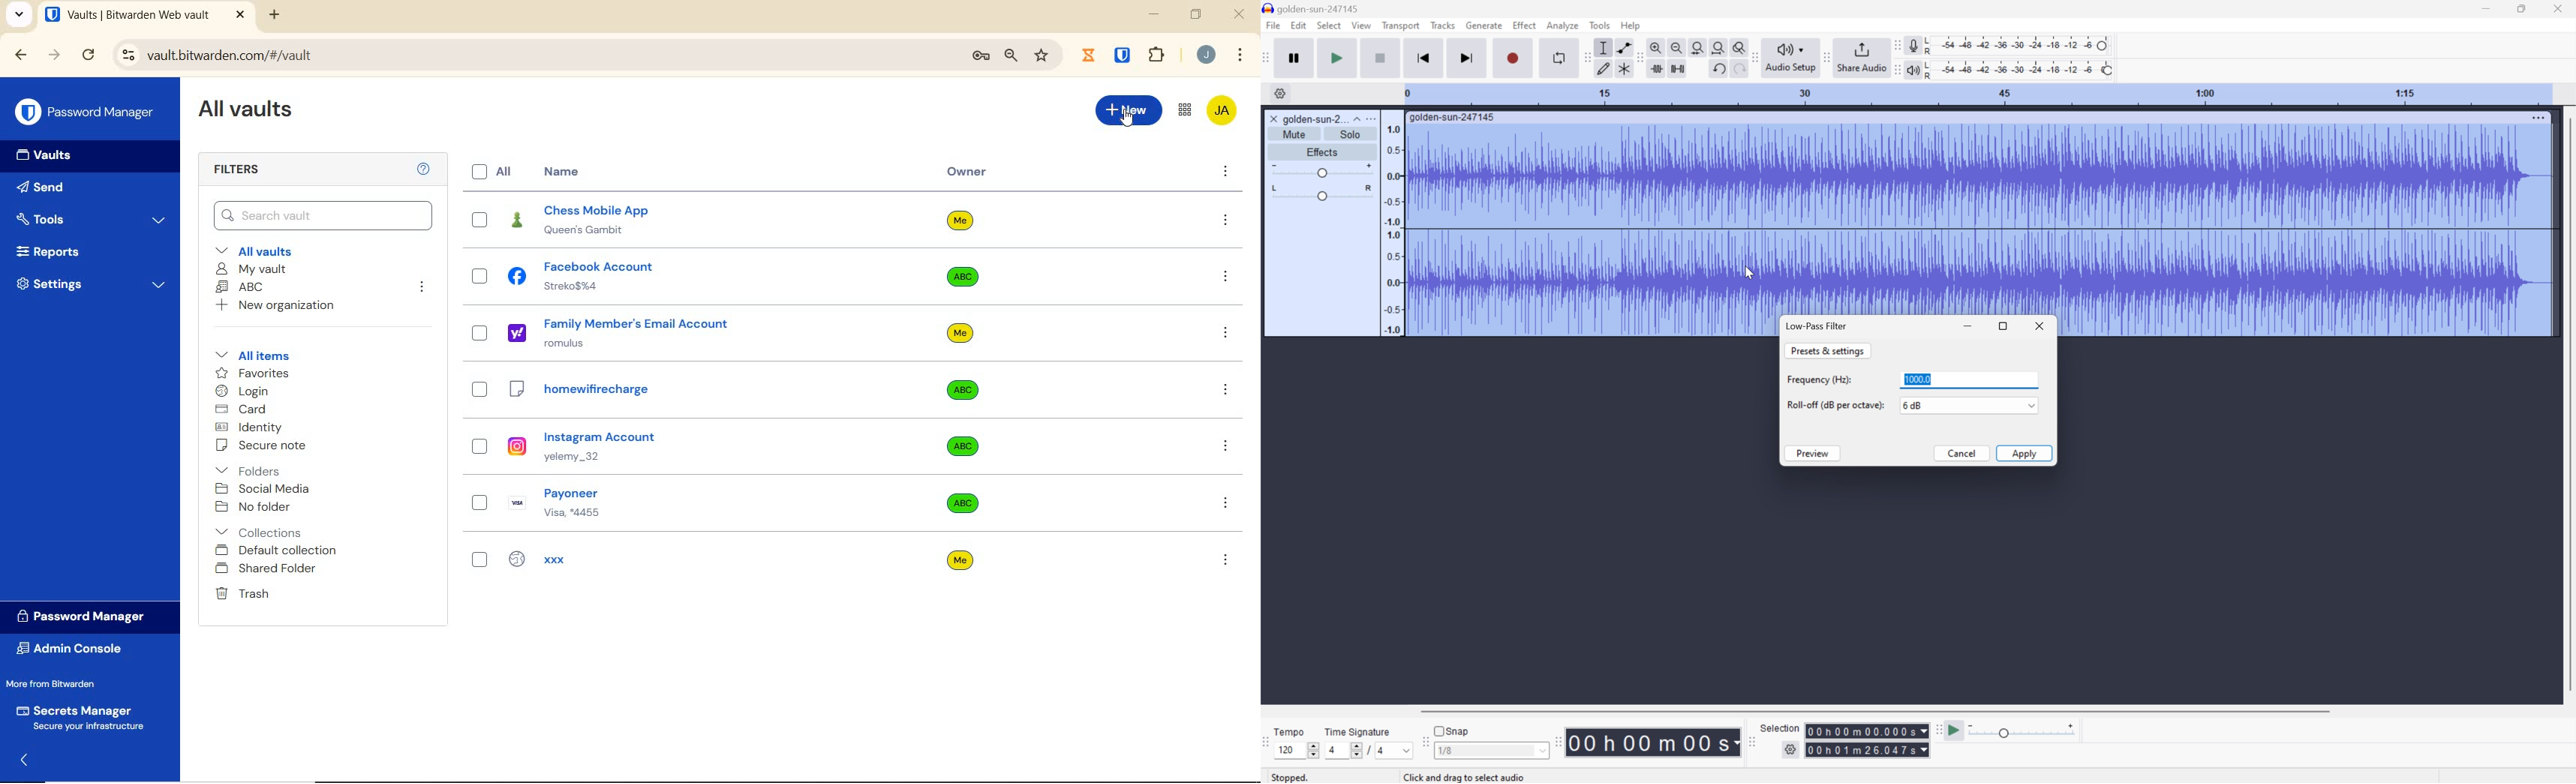 The image size is (2576, 784). What do you see at coordinates (1225, 390) in the screenshot?
I see `more options` at bounding box center [1225, 390].